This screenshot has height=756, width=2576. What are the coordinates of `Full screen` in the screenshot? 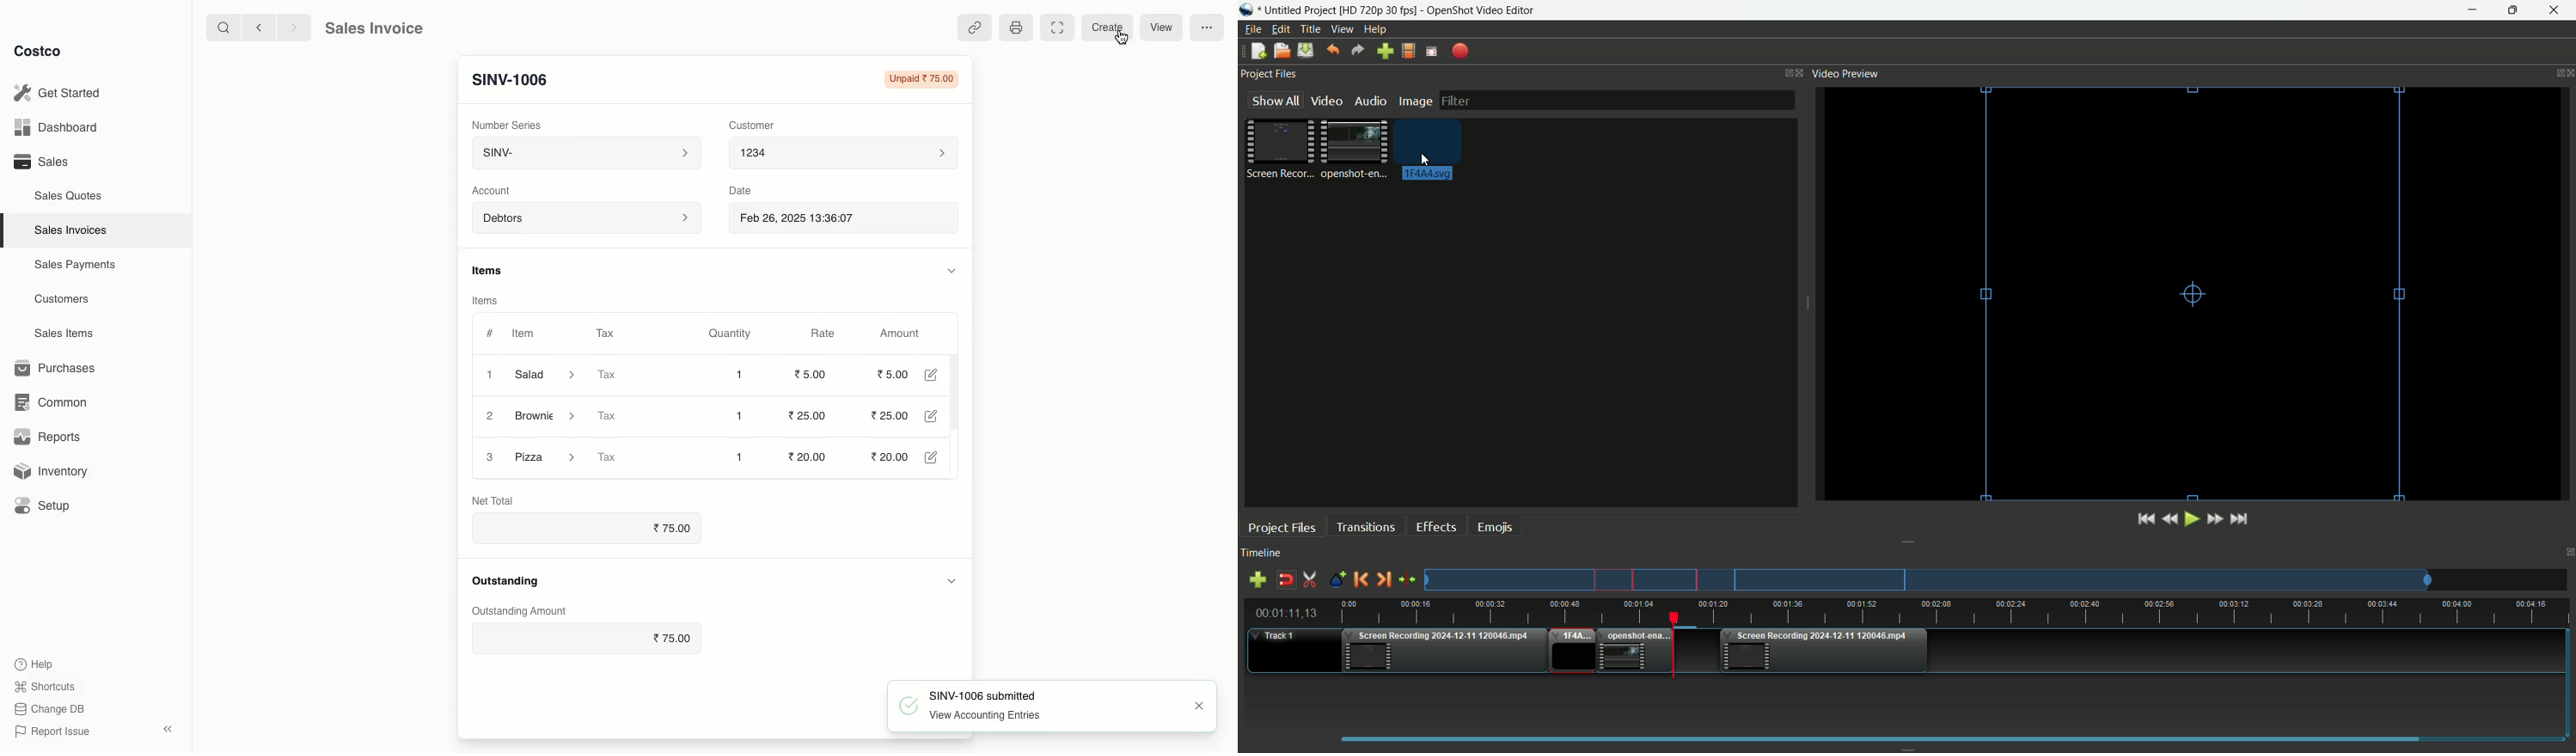 It's located at (1432, 52).